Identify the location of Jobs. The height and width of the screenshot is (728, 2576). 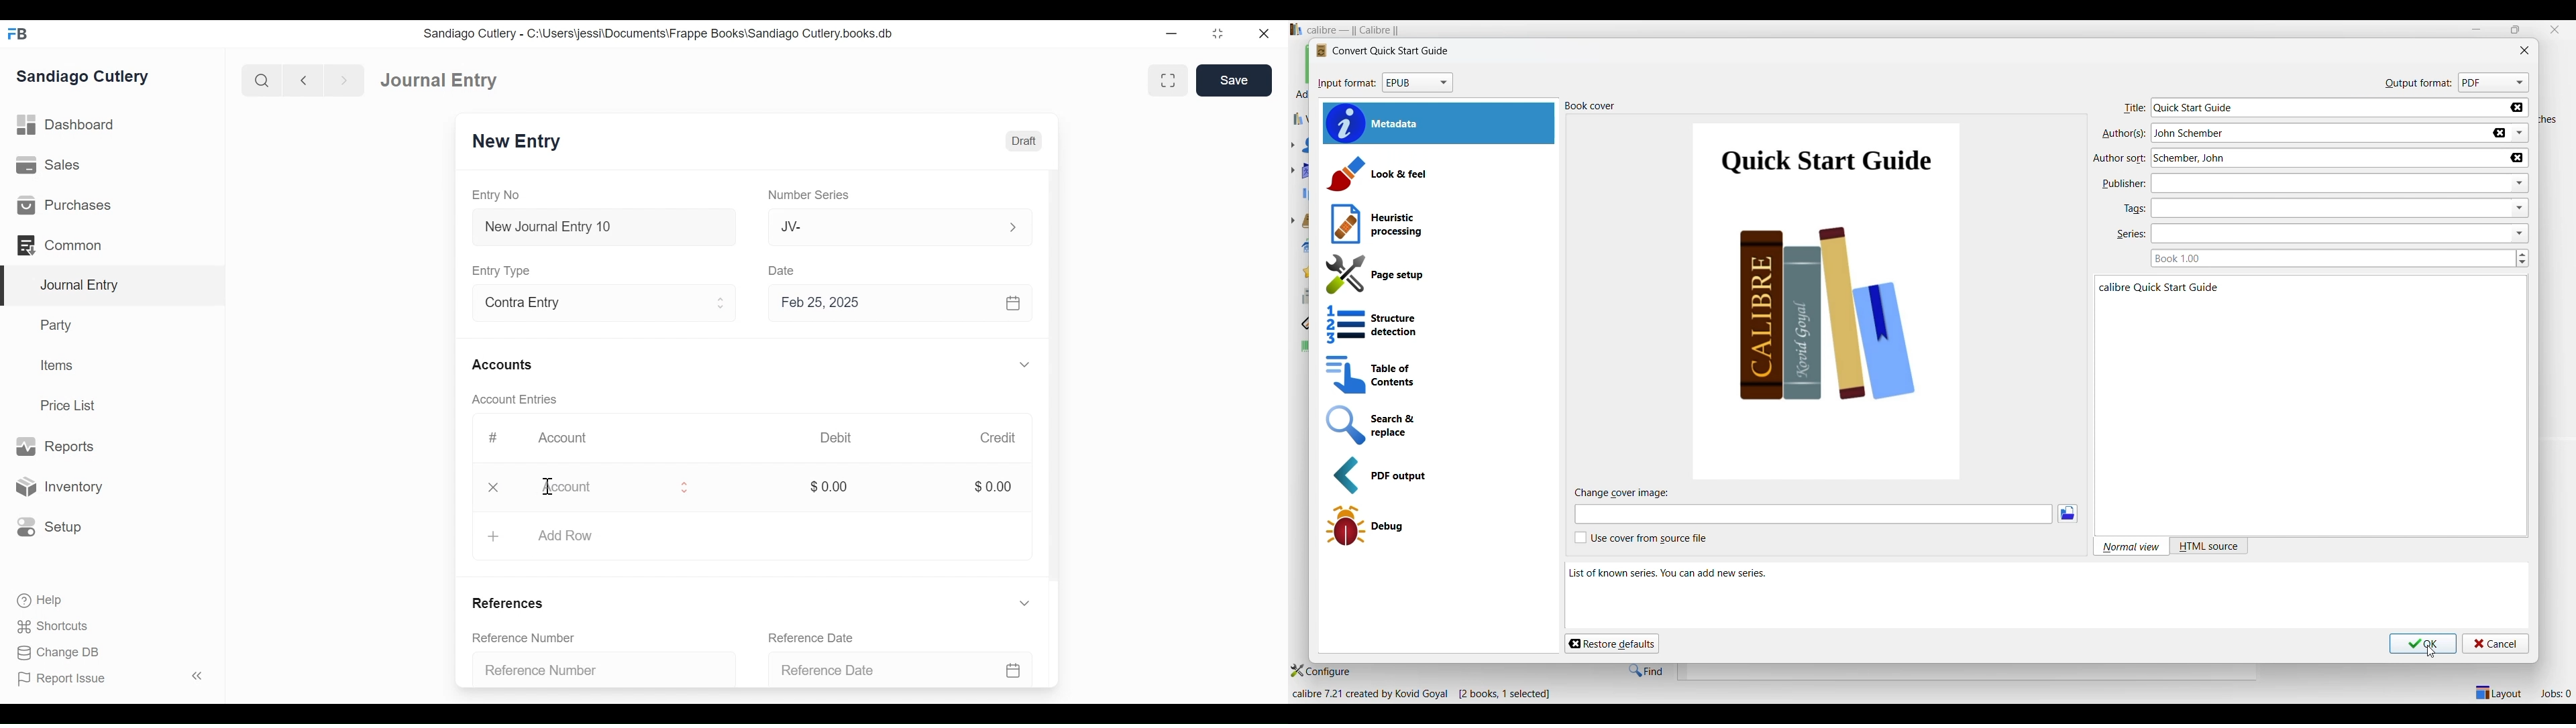
(2555, 694).